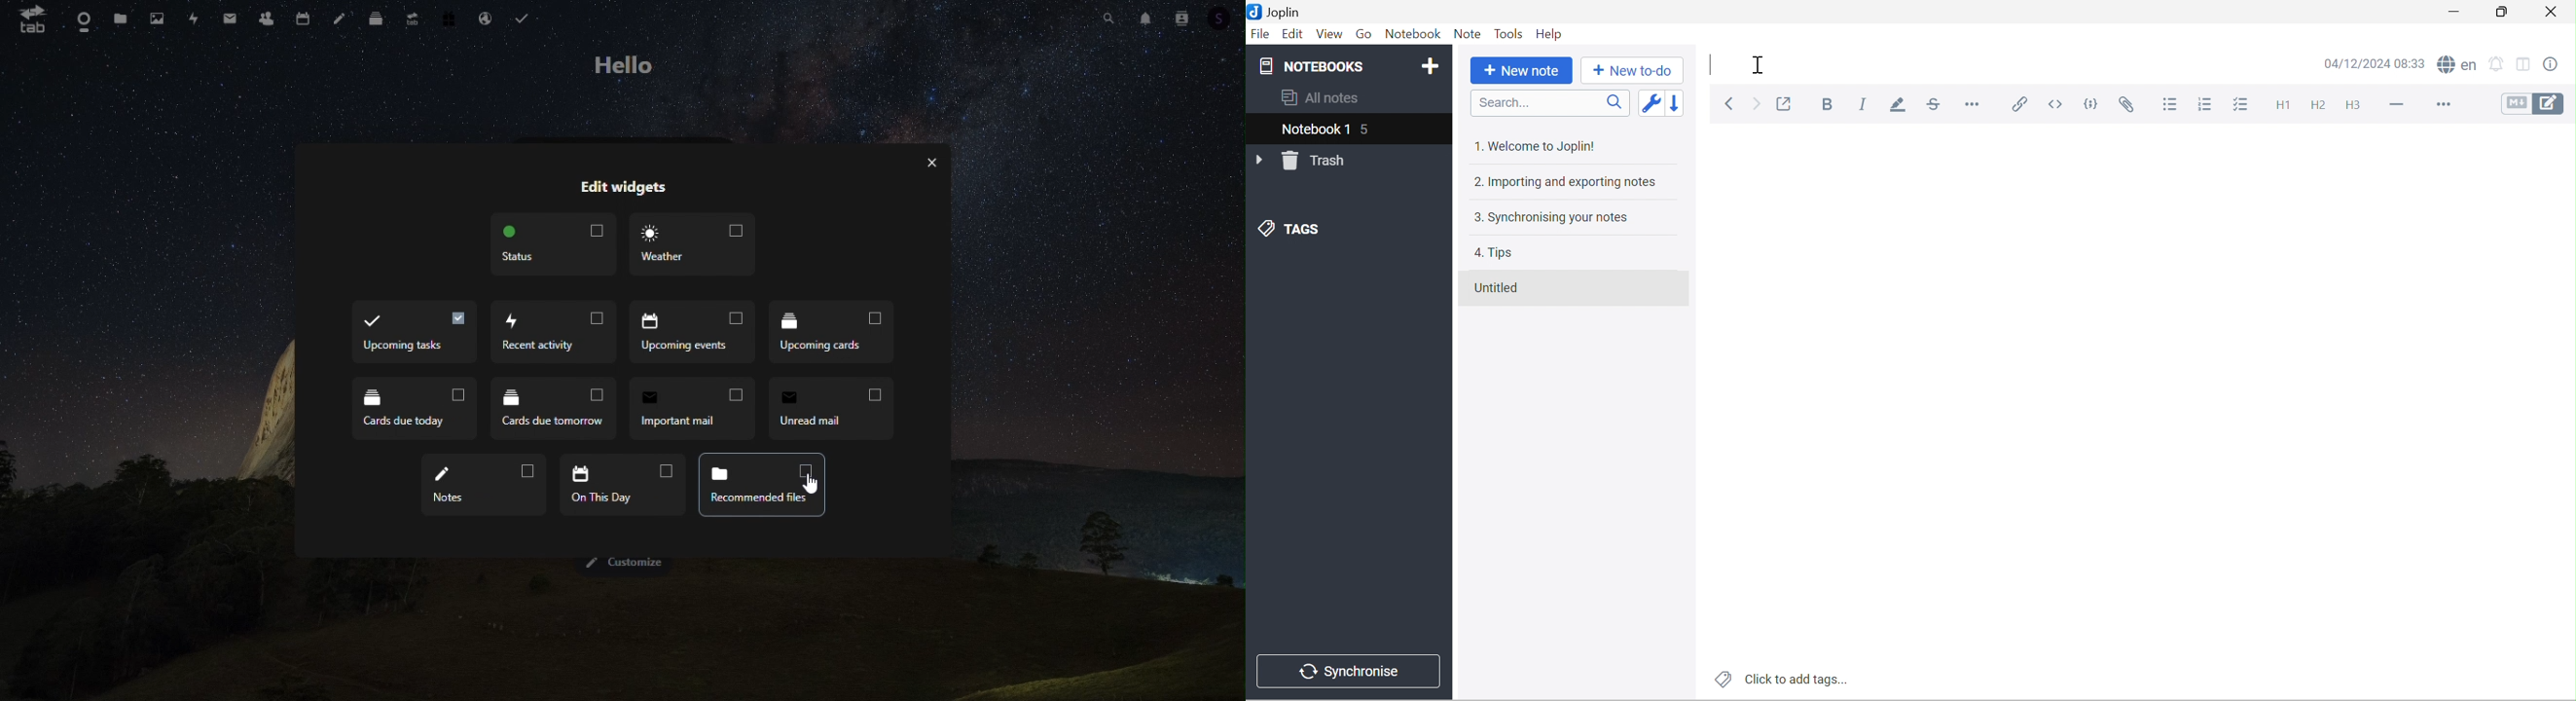 This screenshot has height=728, width=2576. Describe the element at coordinates (1866, 103) in the screenshot. I see `Italic` at that location.